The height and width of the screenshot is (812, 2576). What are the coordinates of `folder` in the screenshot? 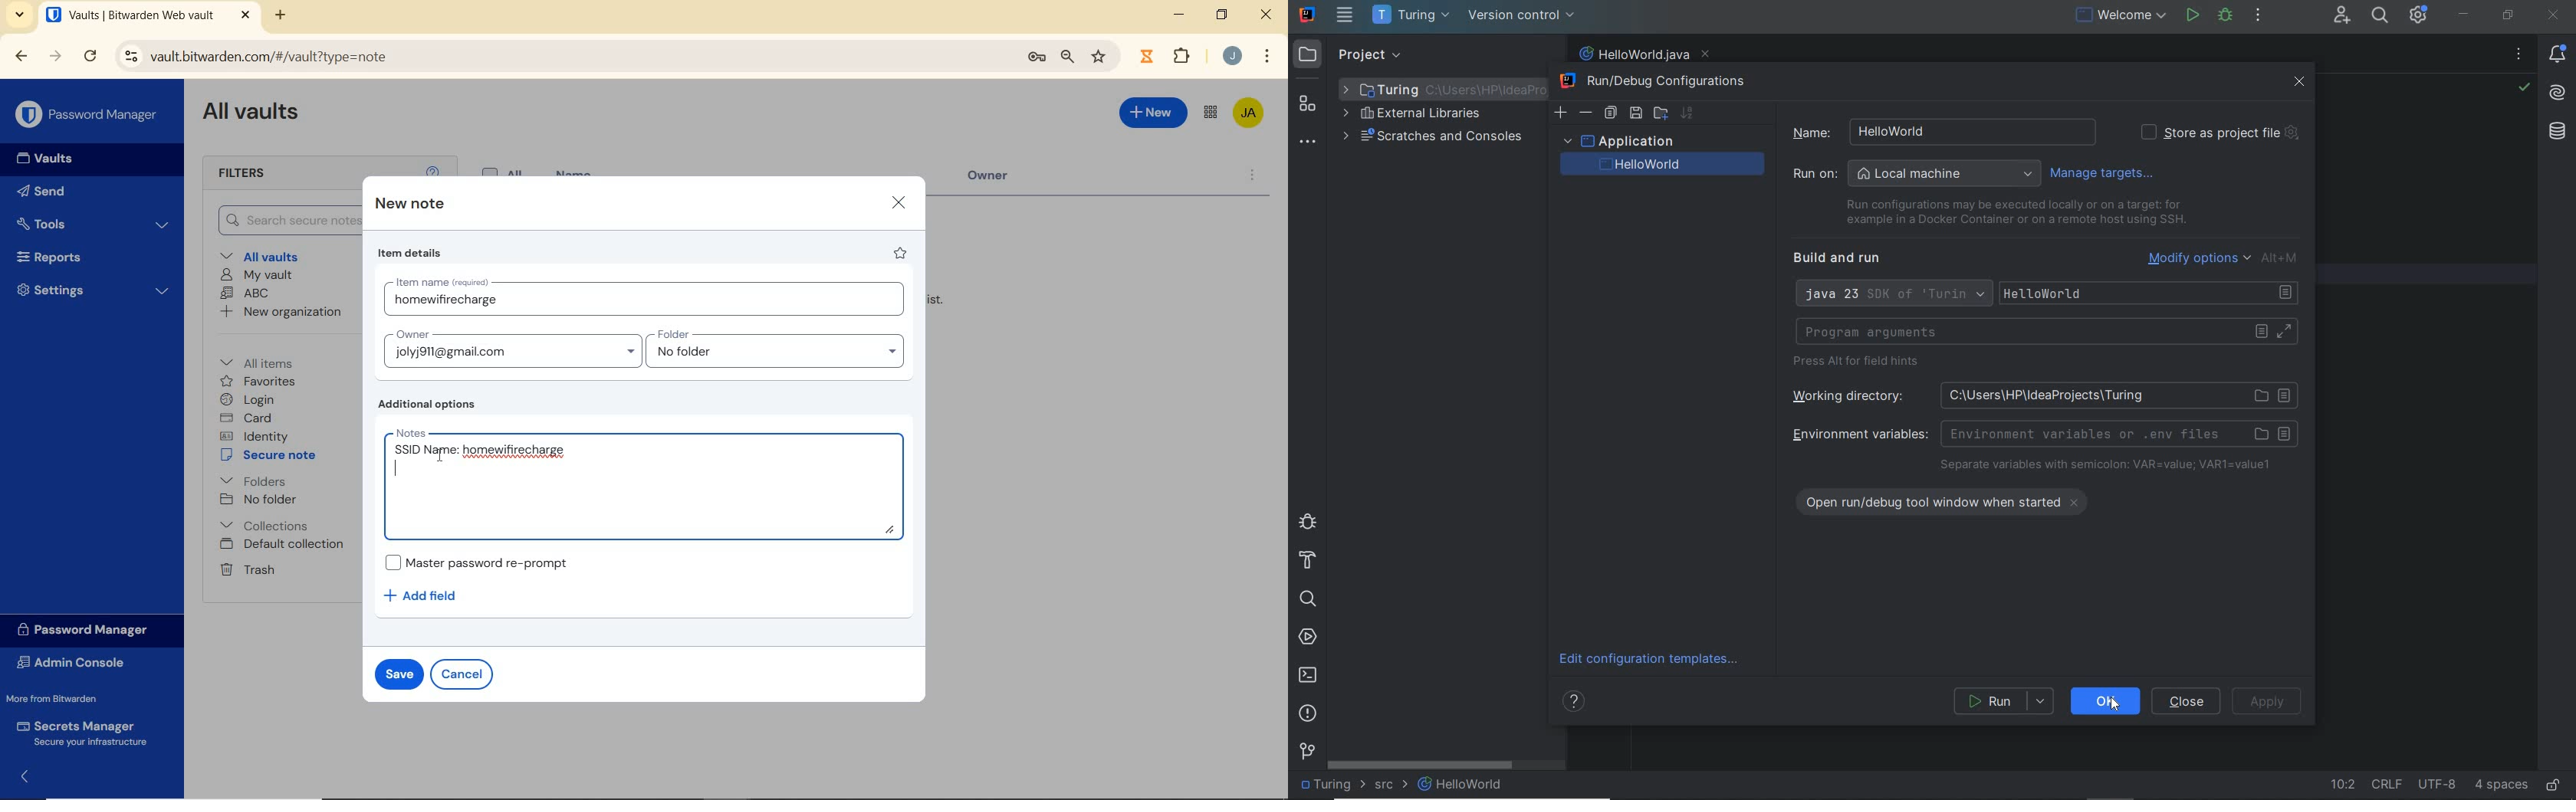 It's located at (777, 349).